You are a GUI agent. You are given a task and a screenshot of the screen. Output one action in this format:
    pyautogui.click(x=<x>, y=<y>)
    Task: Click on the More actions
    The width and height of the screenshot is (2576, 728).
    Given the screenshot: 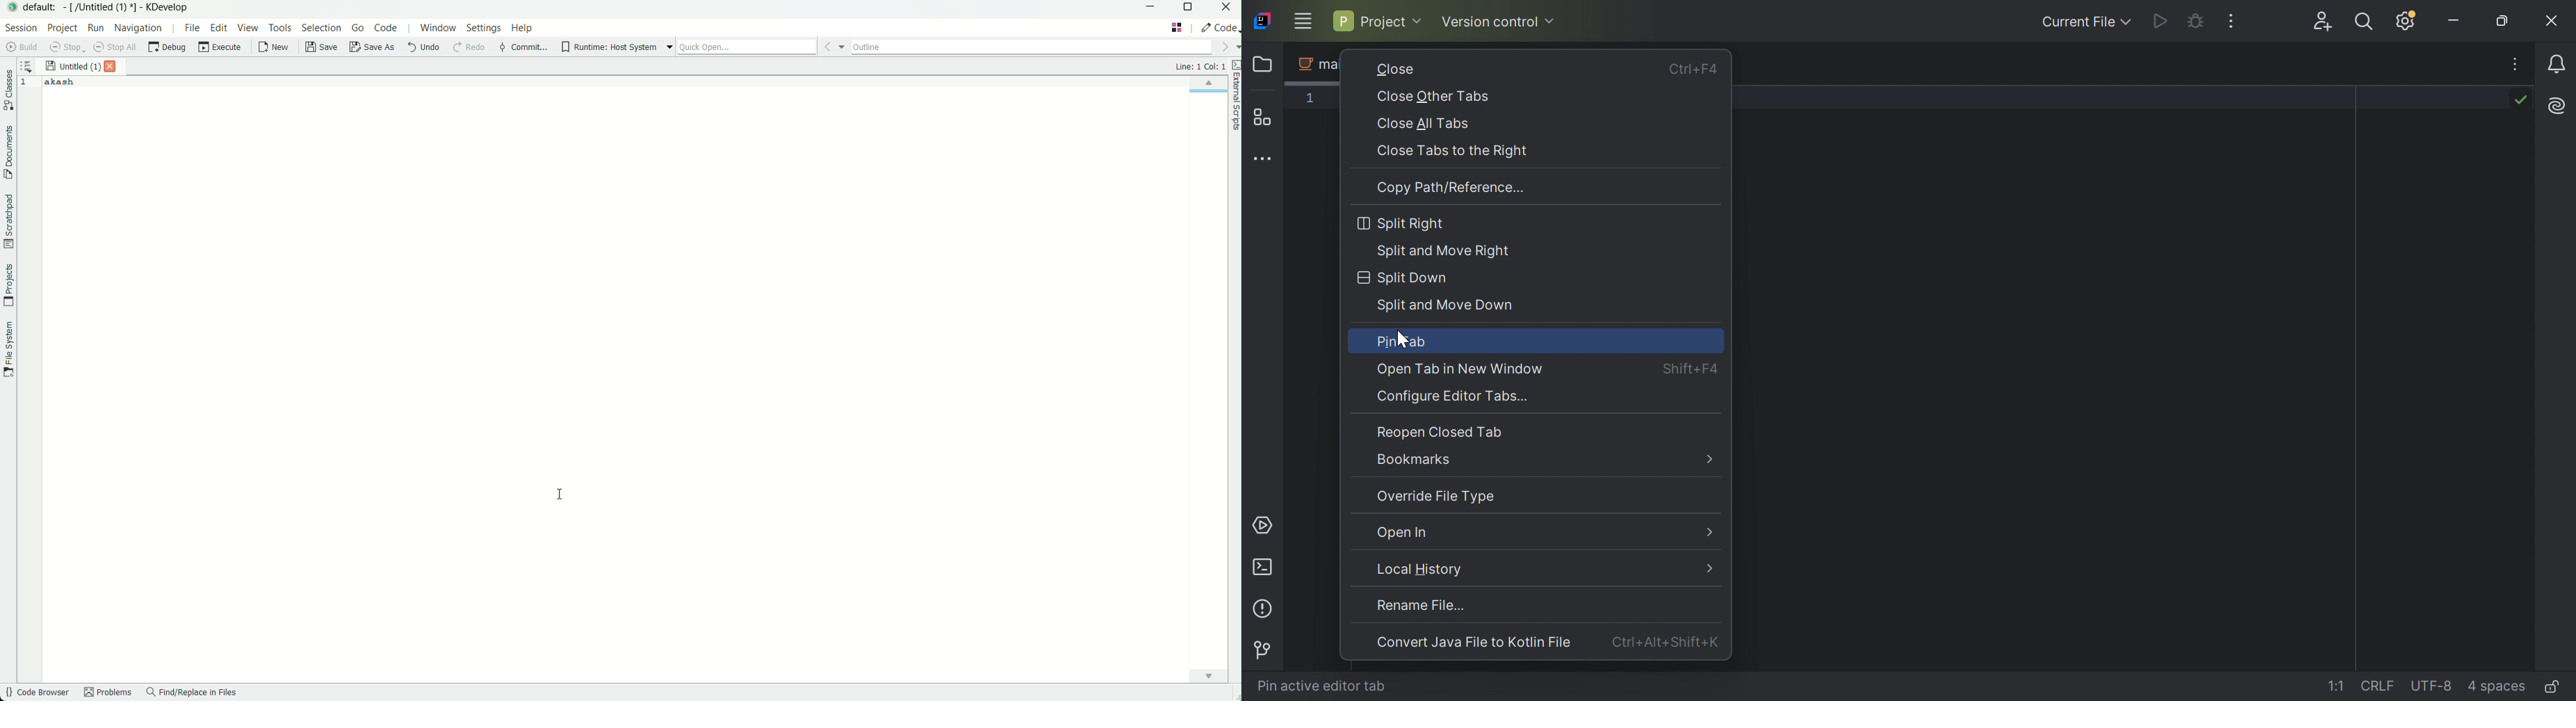 What is the action you would take?
    pyautogui.click(x=2229, y=21)
    